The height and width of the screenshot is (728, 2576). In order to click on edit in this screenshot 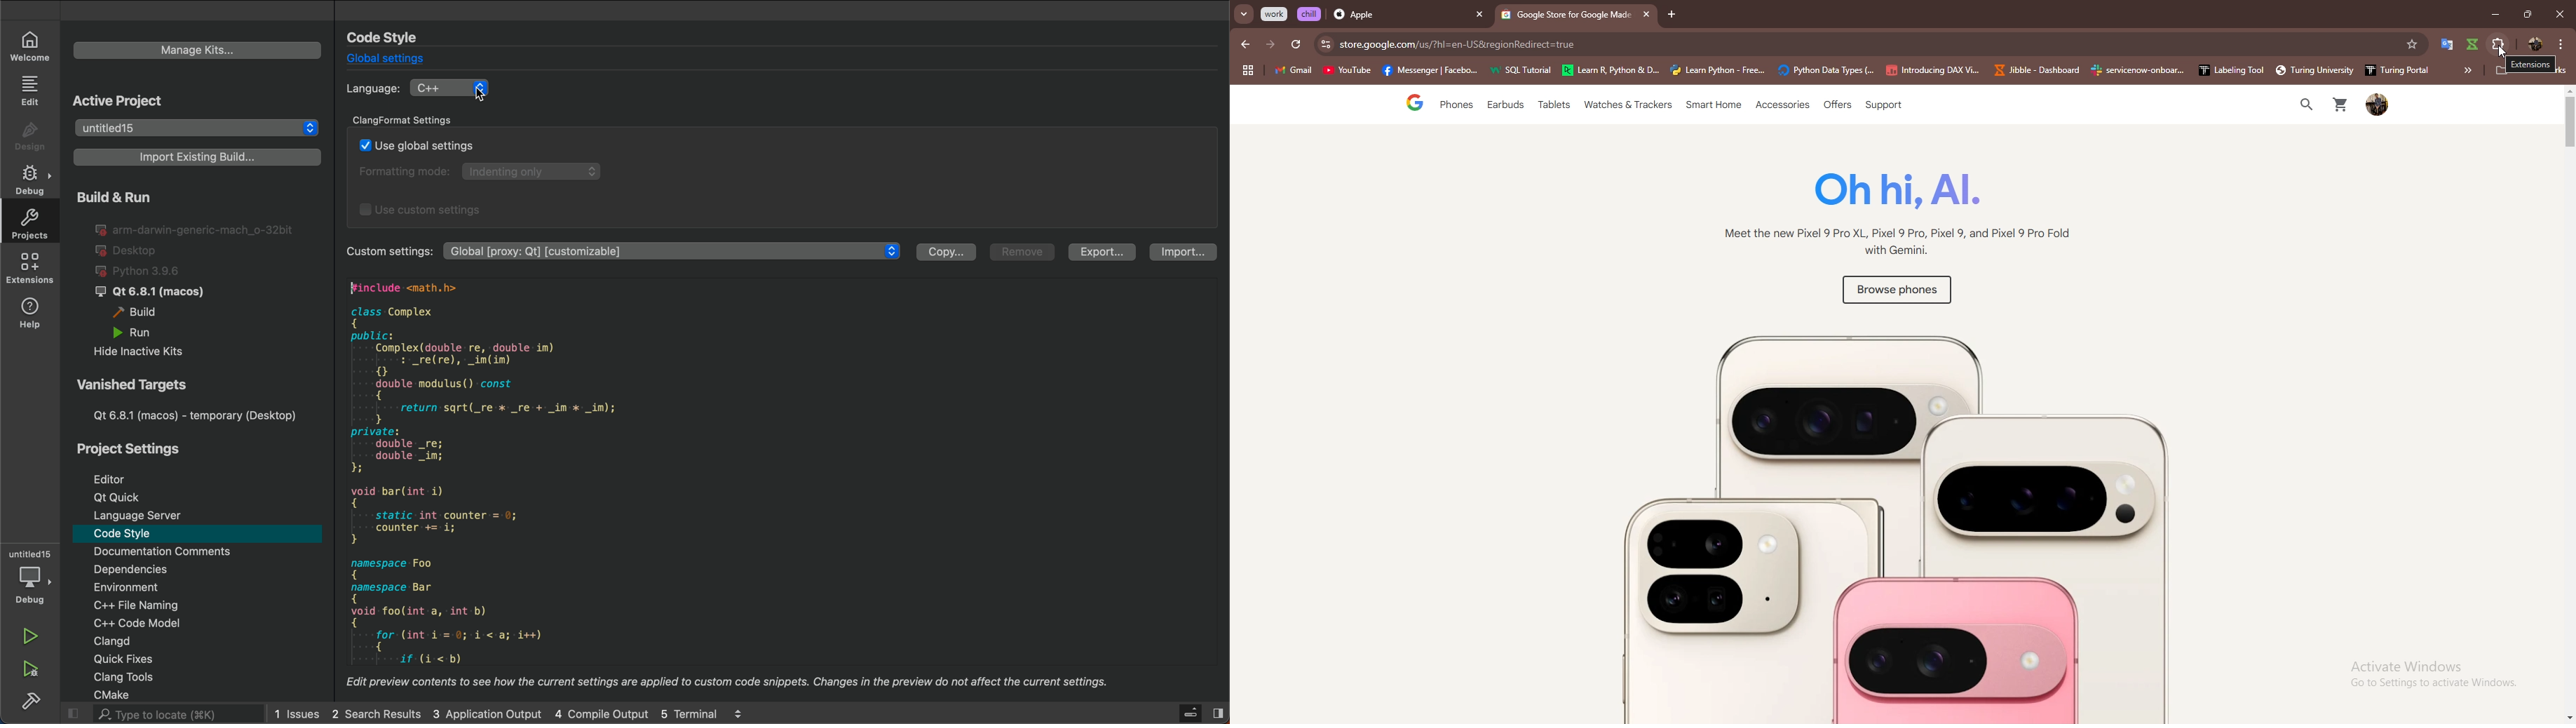, I will do `click(32, 91)`.